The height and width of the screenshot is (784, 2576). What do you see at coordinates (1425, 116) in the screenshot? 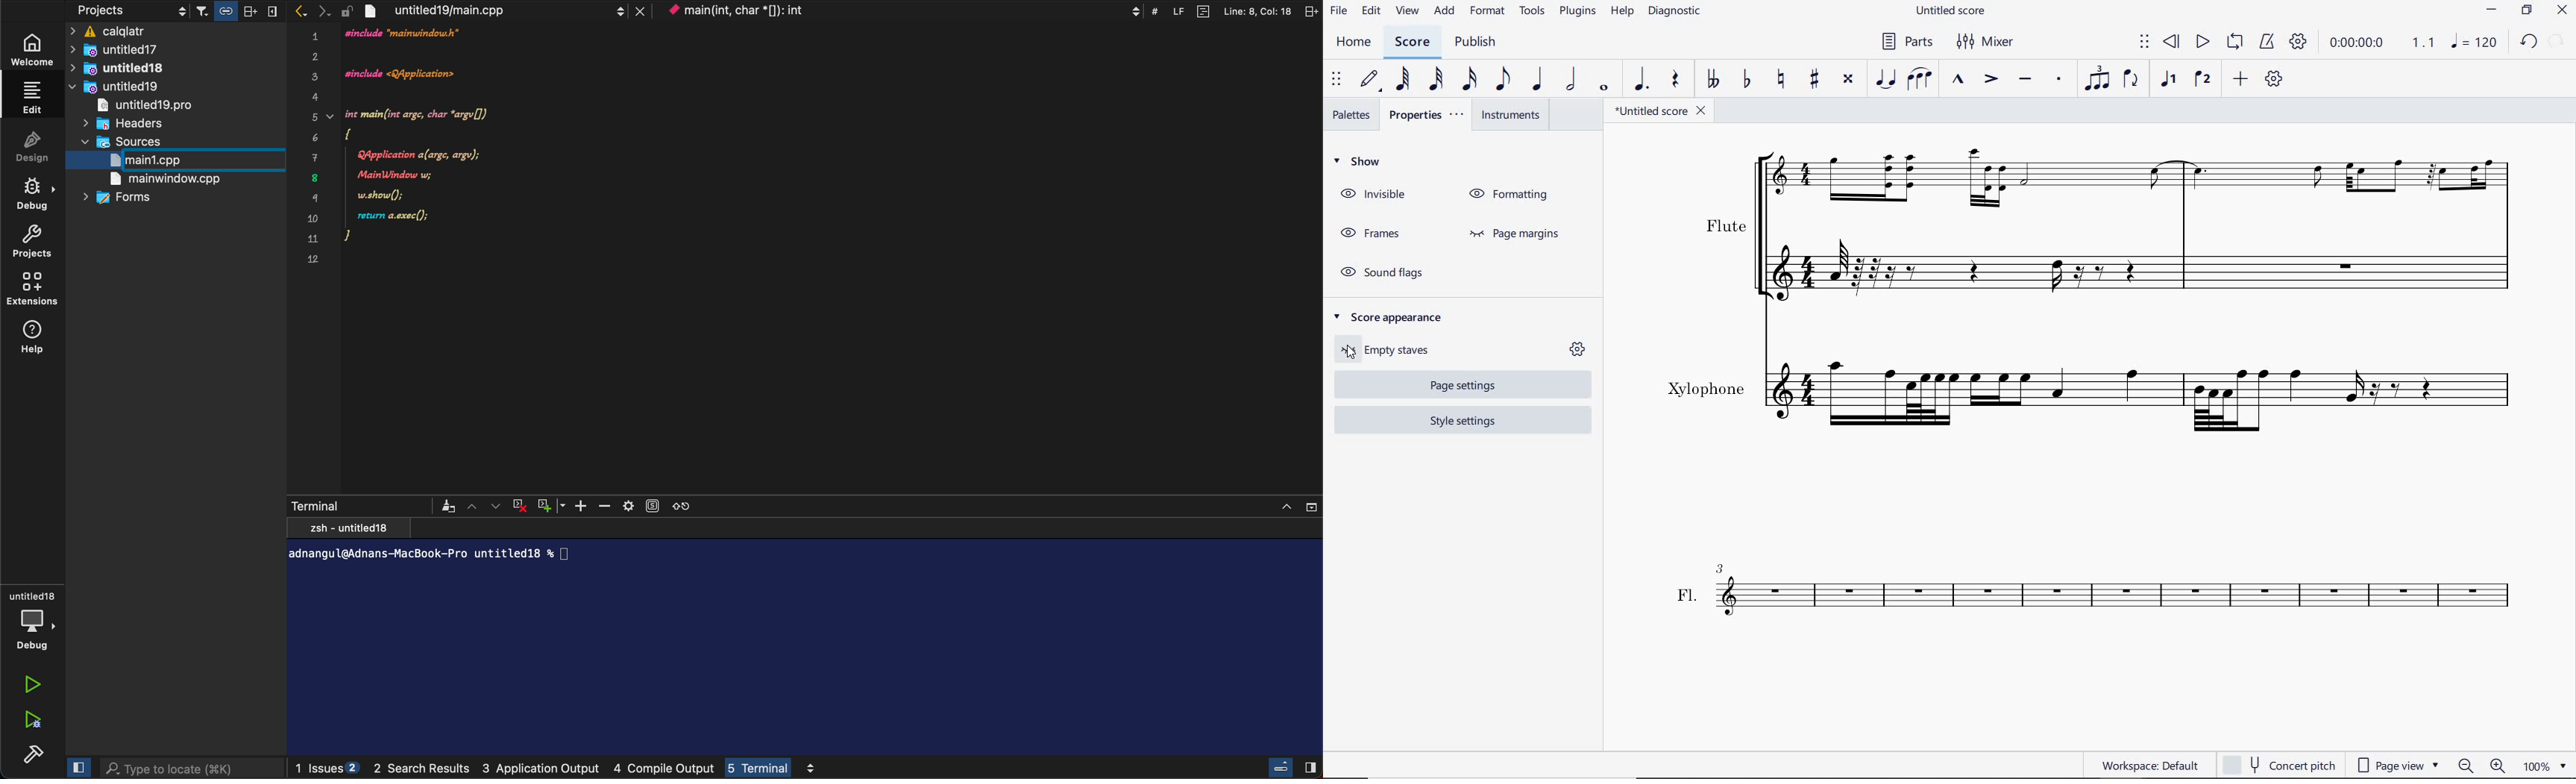
I see `PROPERTIES` at bounding box center [1425, 116].